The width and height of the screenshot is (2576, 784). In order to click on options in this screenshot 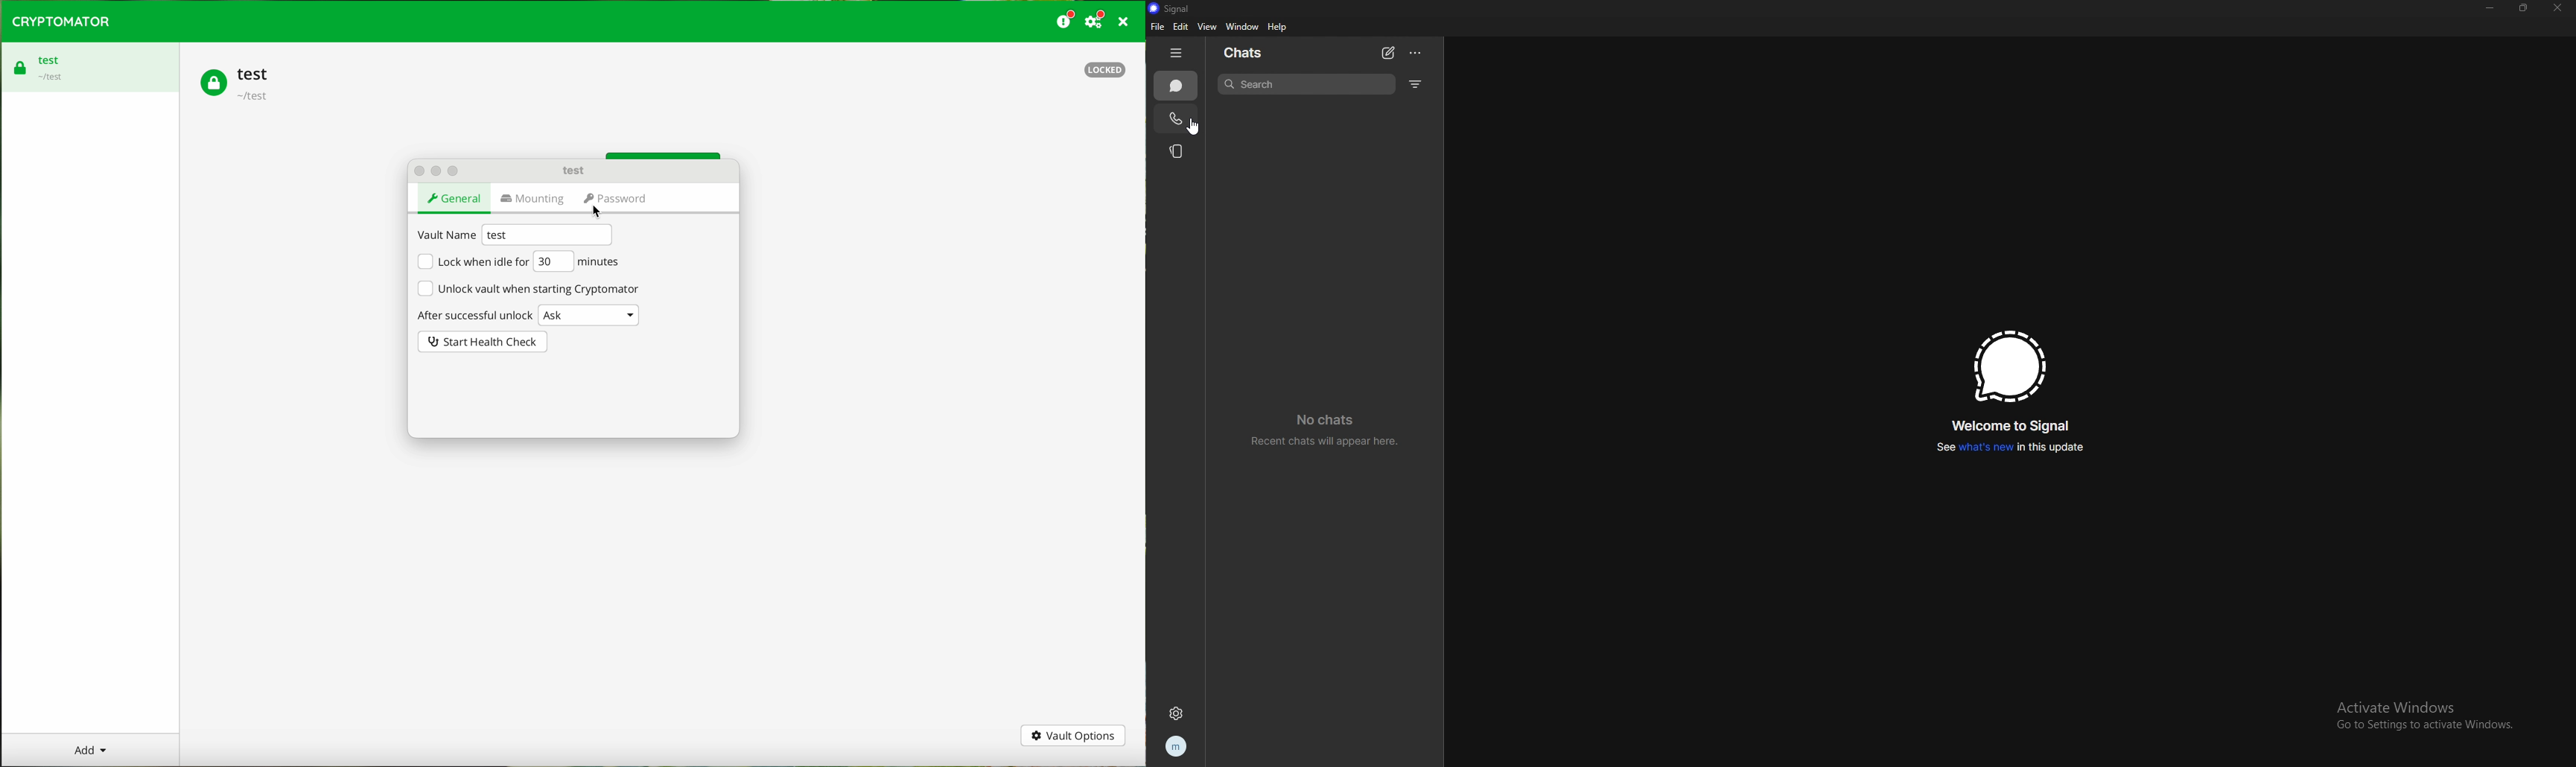, I will do `click(1417, 52)`.